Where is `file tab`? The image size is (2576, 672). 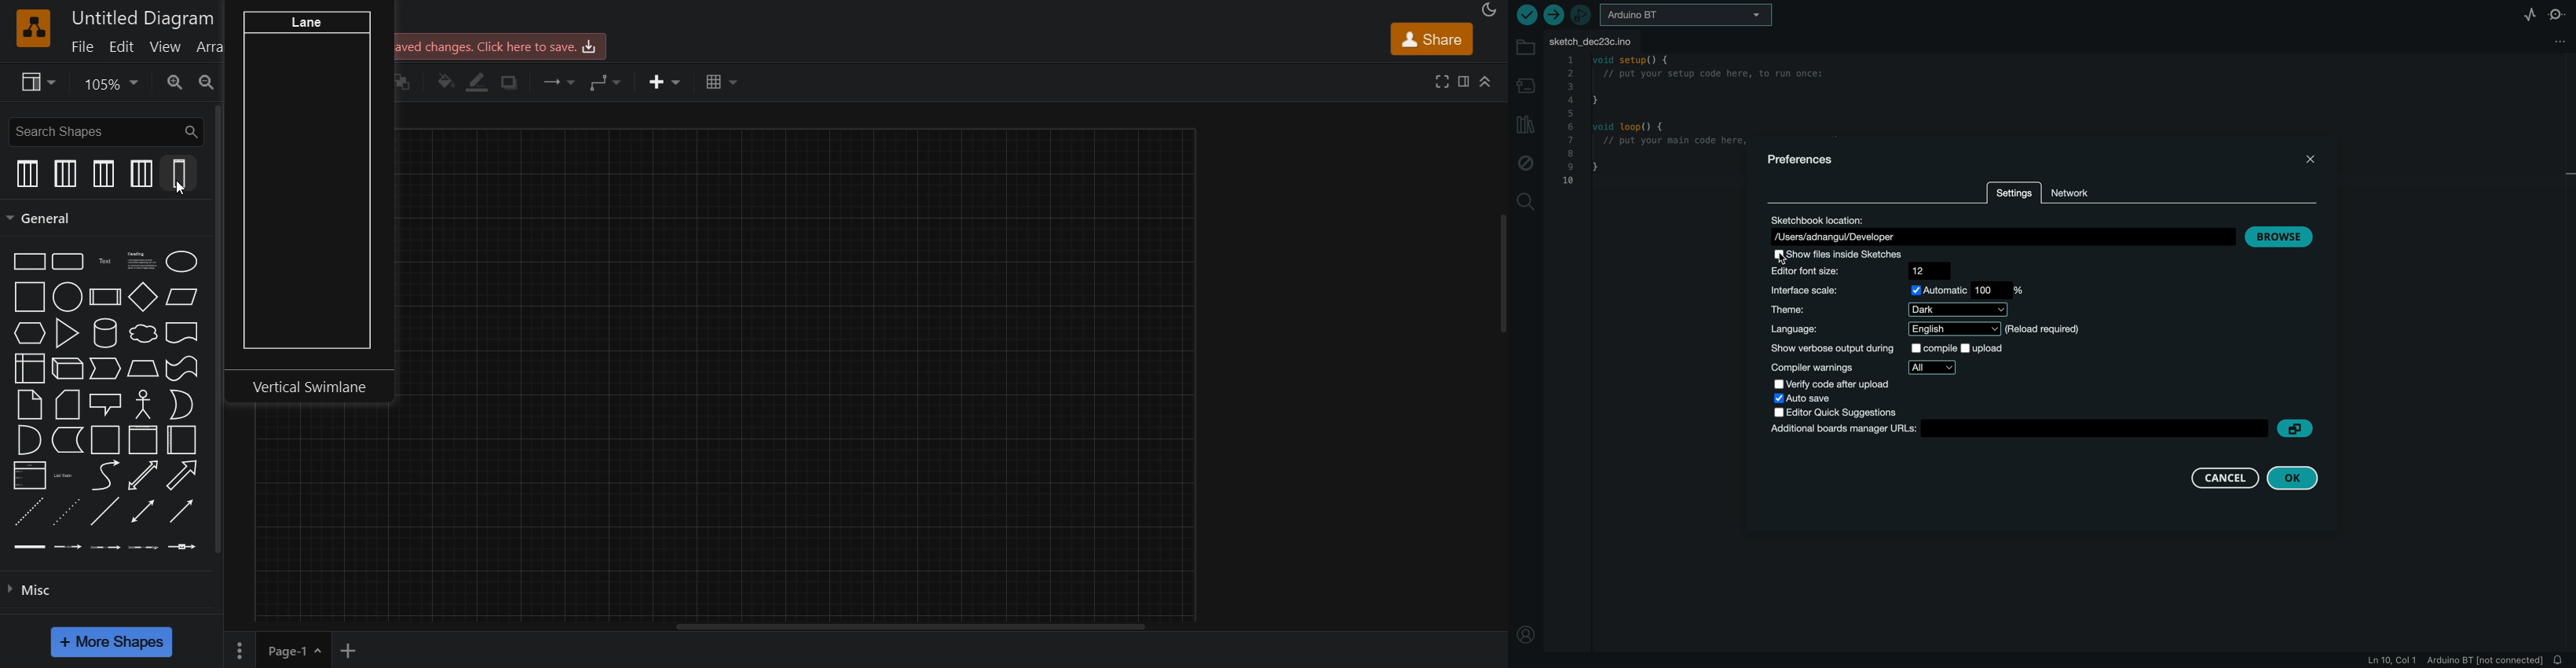 file tab is located at coordinates (1599, 40).